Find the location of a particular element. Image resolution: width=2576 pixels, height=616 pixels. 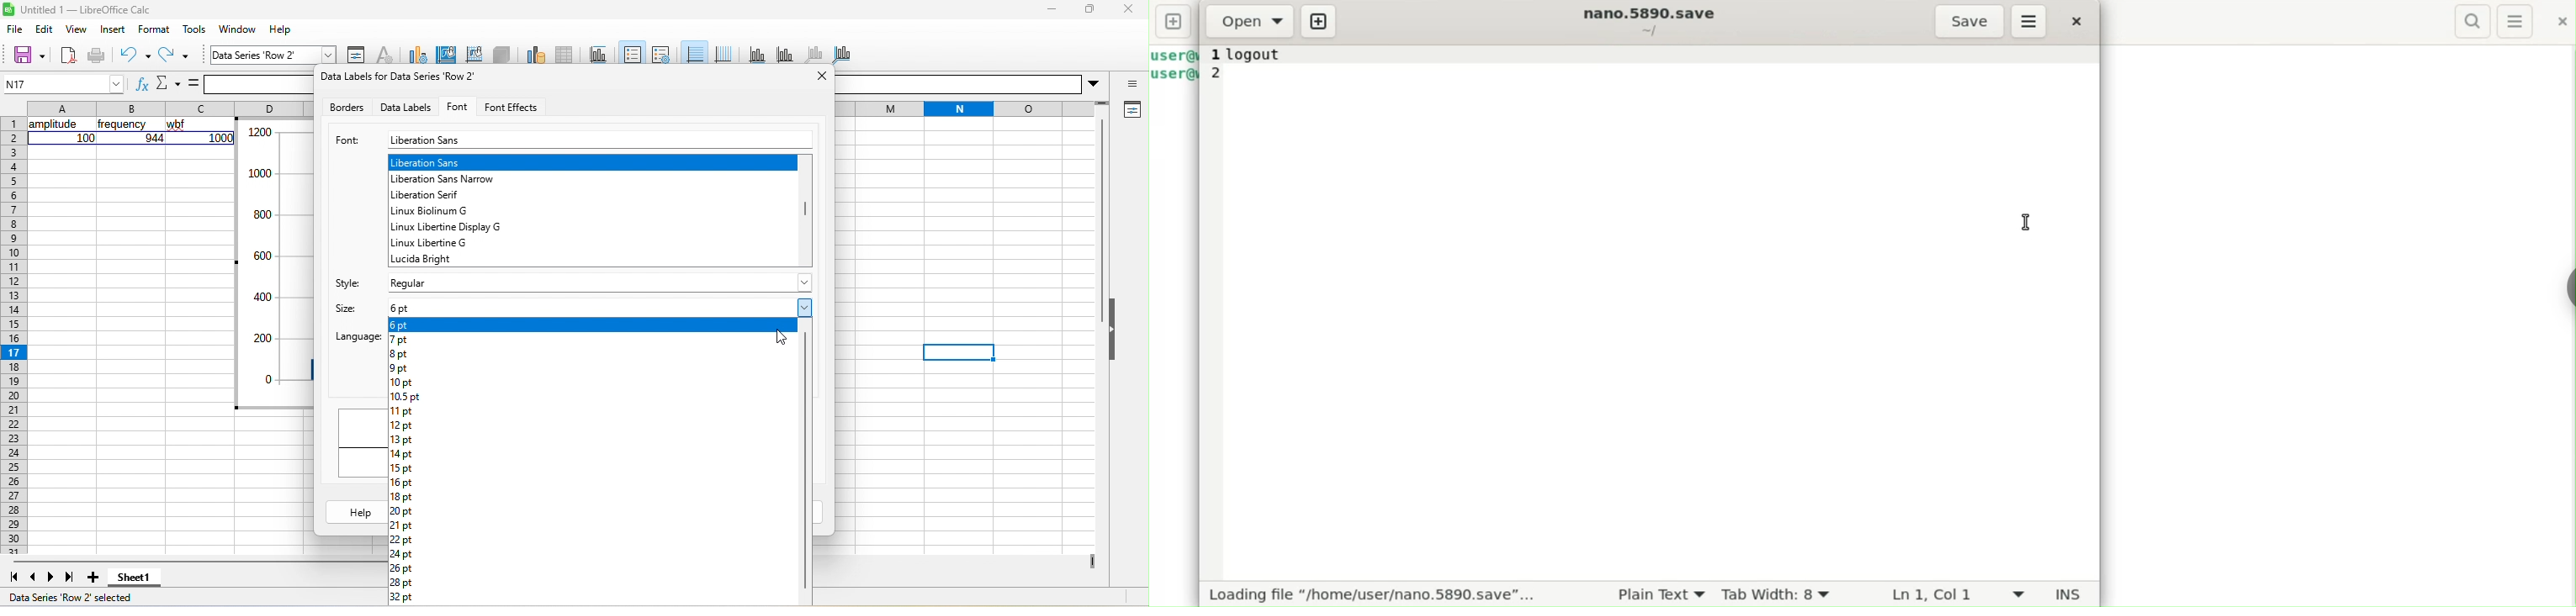

Cursor is located at coordinates (2040, 220).